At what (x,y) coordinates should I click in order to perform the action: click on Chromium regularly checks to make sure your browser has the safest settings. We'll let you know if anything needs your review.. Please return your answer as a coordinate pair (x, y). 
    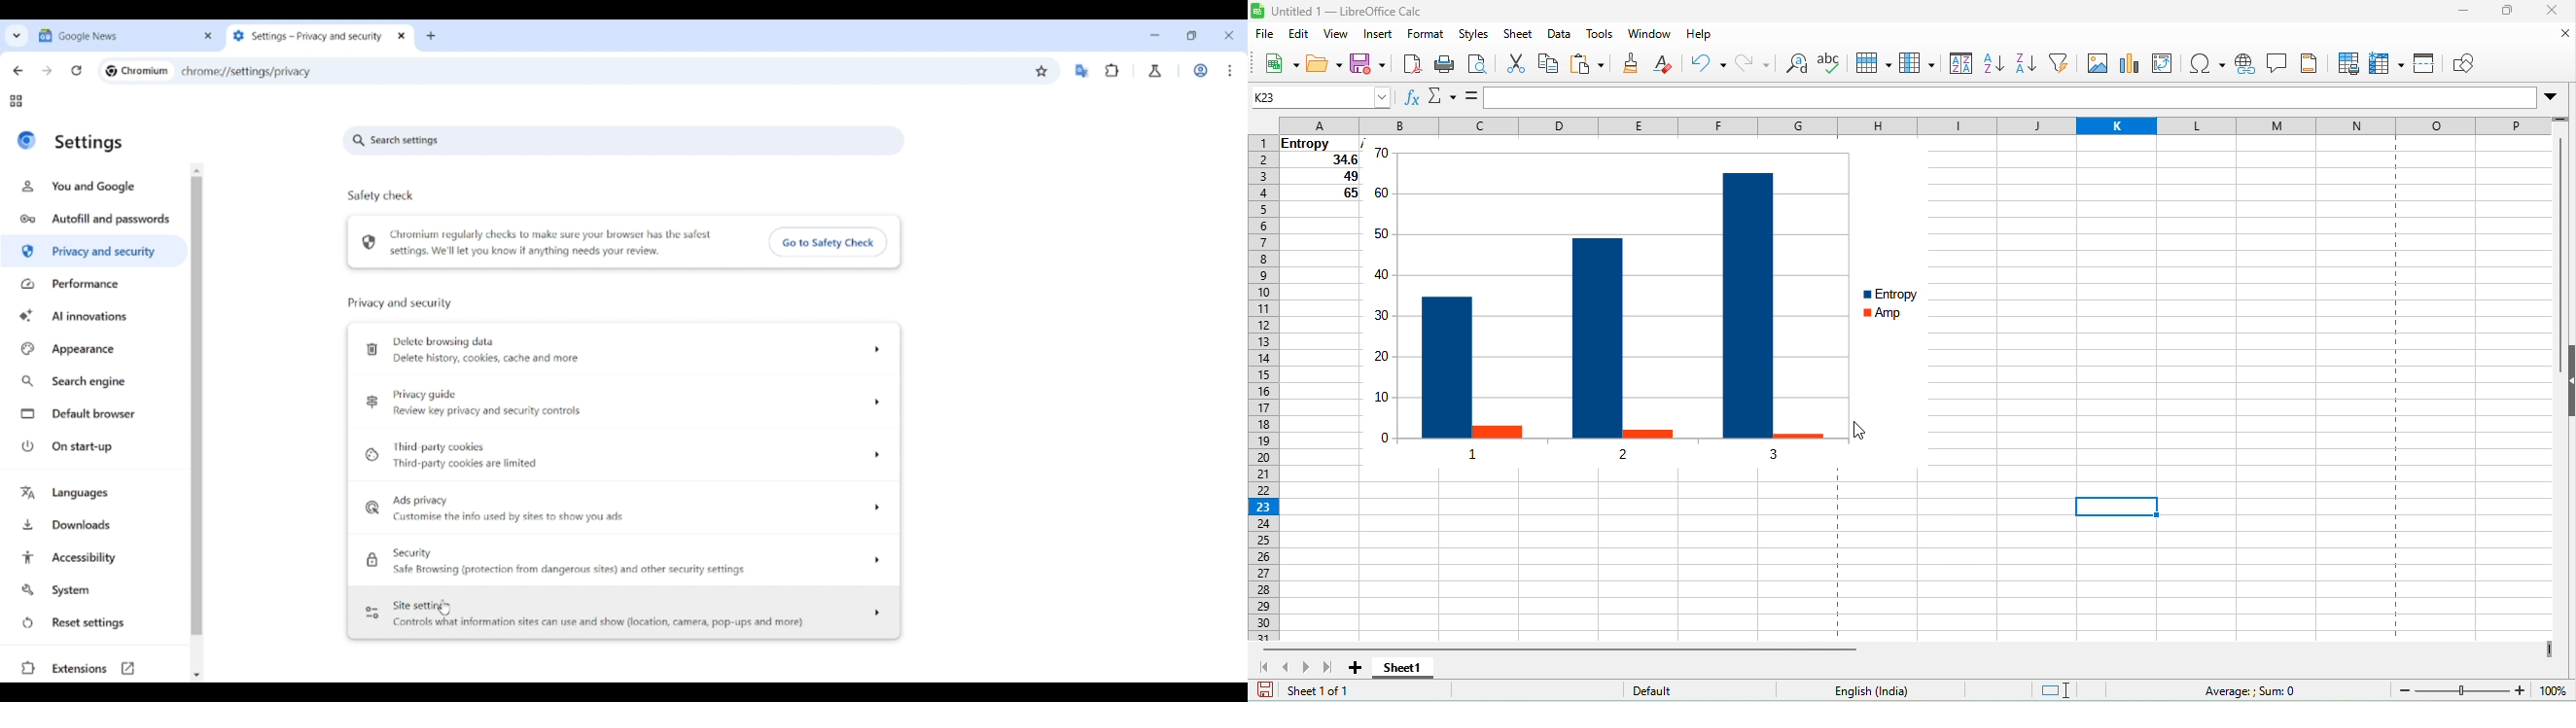
    Looking at the image, I should click on (554, 242).